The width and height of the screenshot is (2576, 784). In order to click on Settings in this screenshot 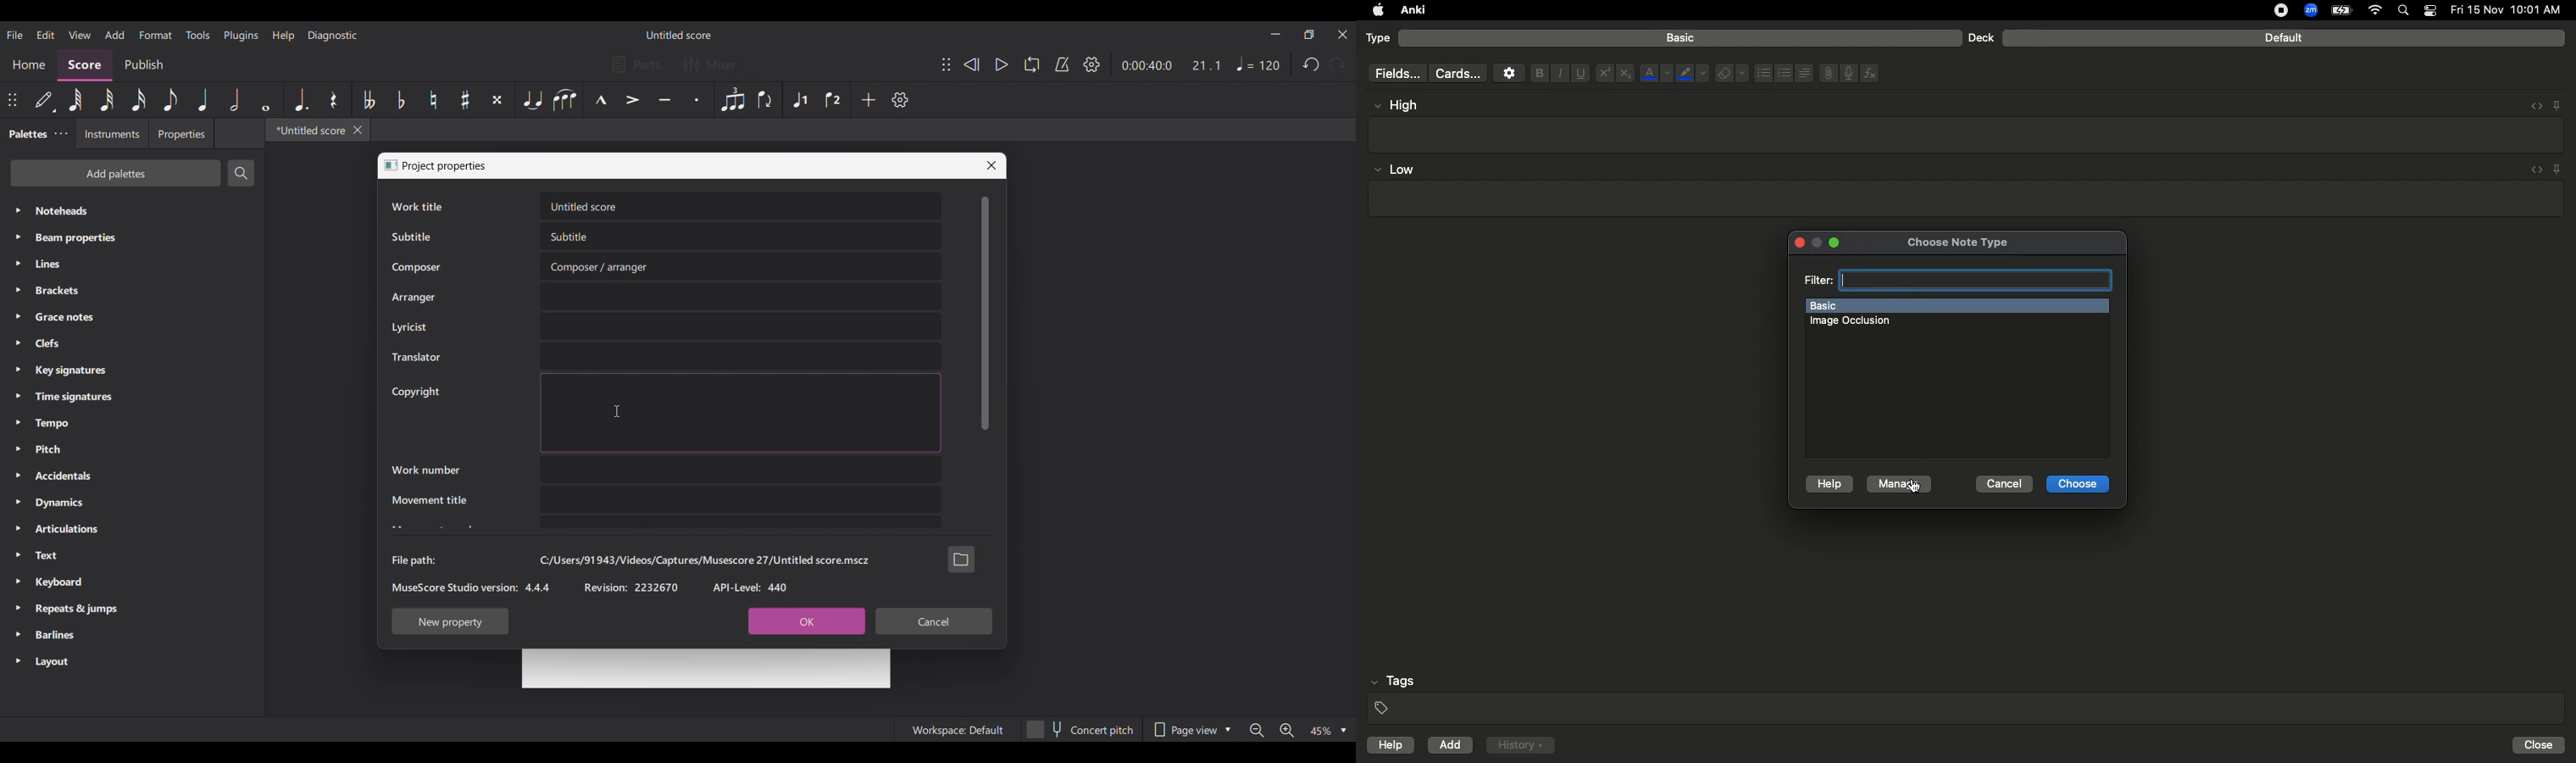, I will do `click(1092, 64)`.